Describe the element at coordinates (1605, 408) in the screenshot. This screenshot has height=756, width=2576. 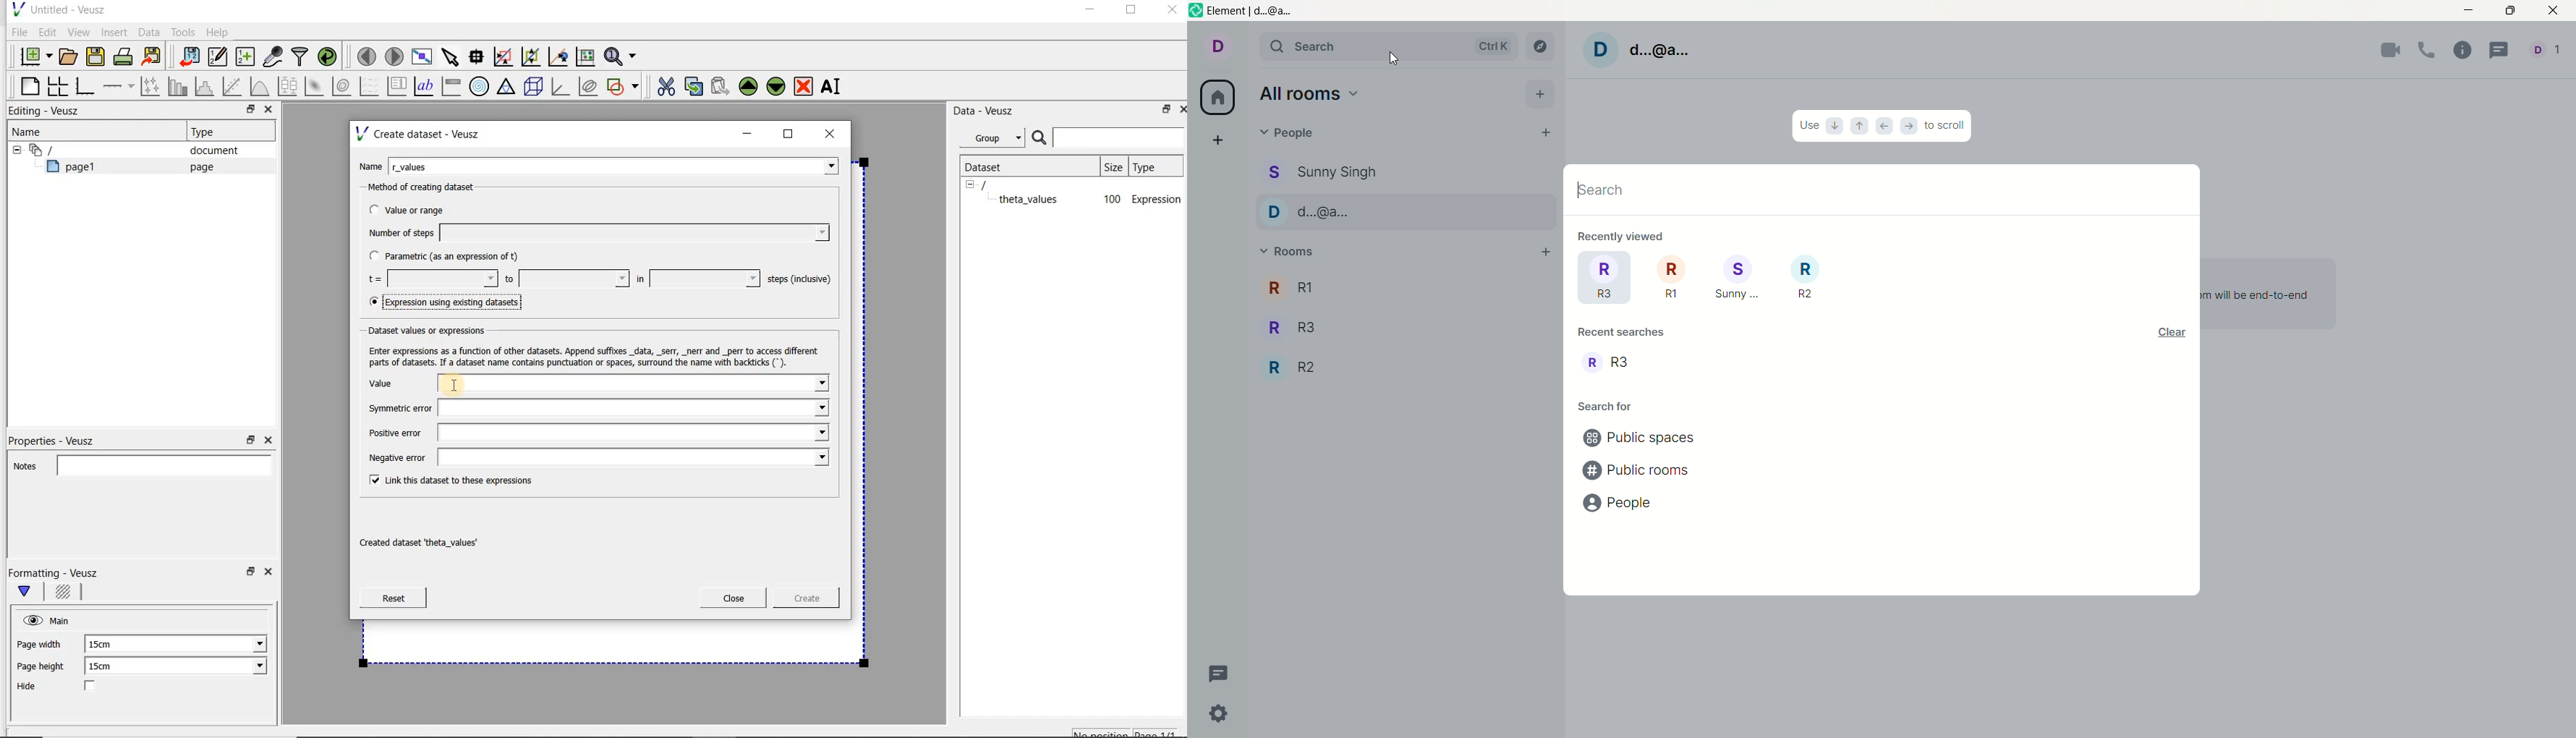
I see `search for` at that location.